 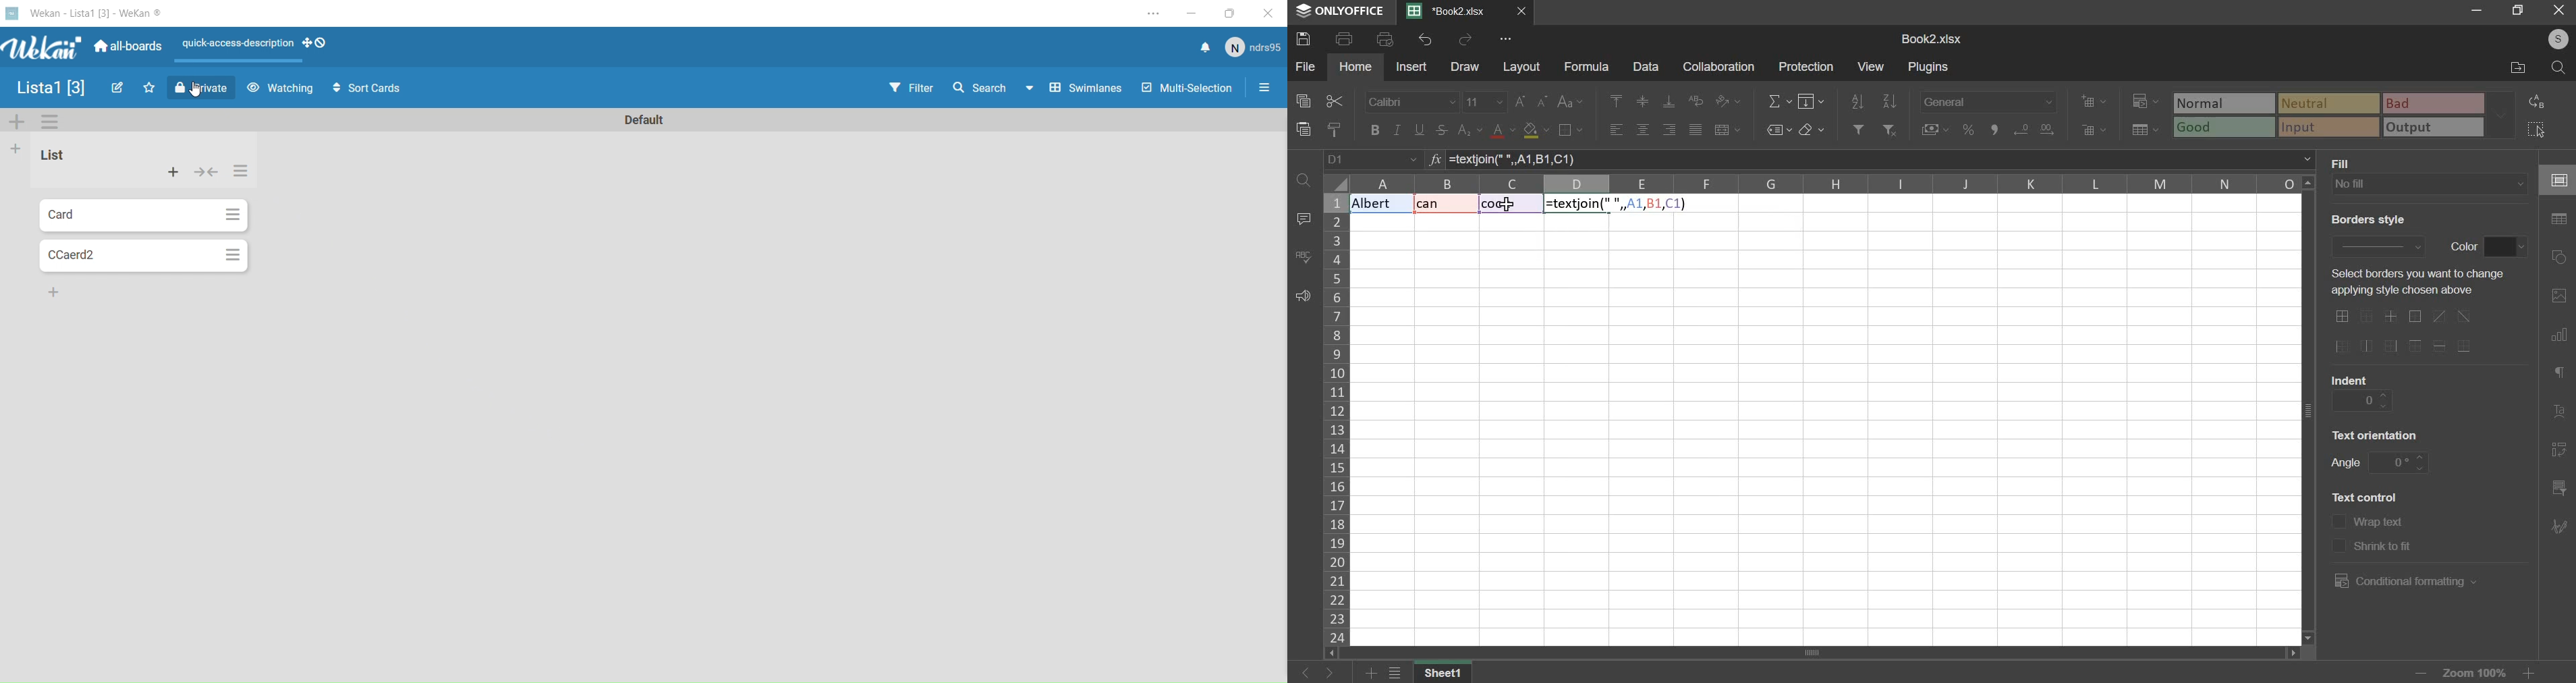 I want to click on view all sheets, so click(x=1402, y=674).